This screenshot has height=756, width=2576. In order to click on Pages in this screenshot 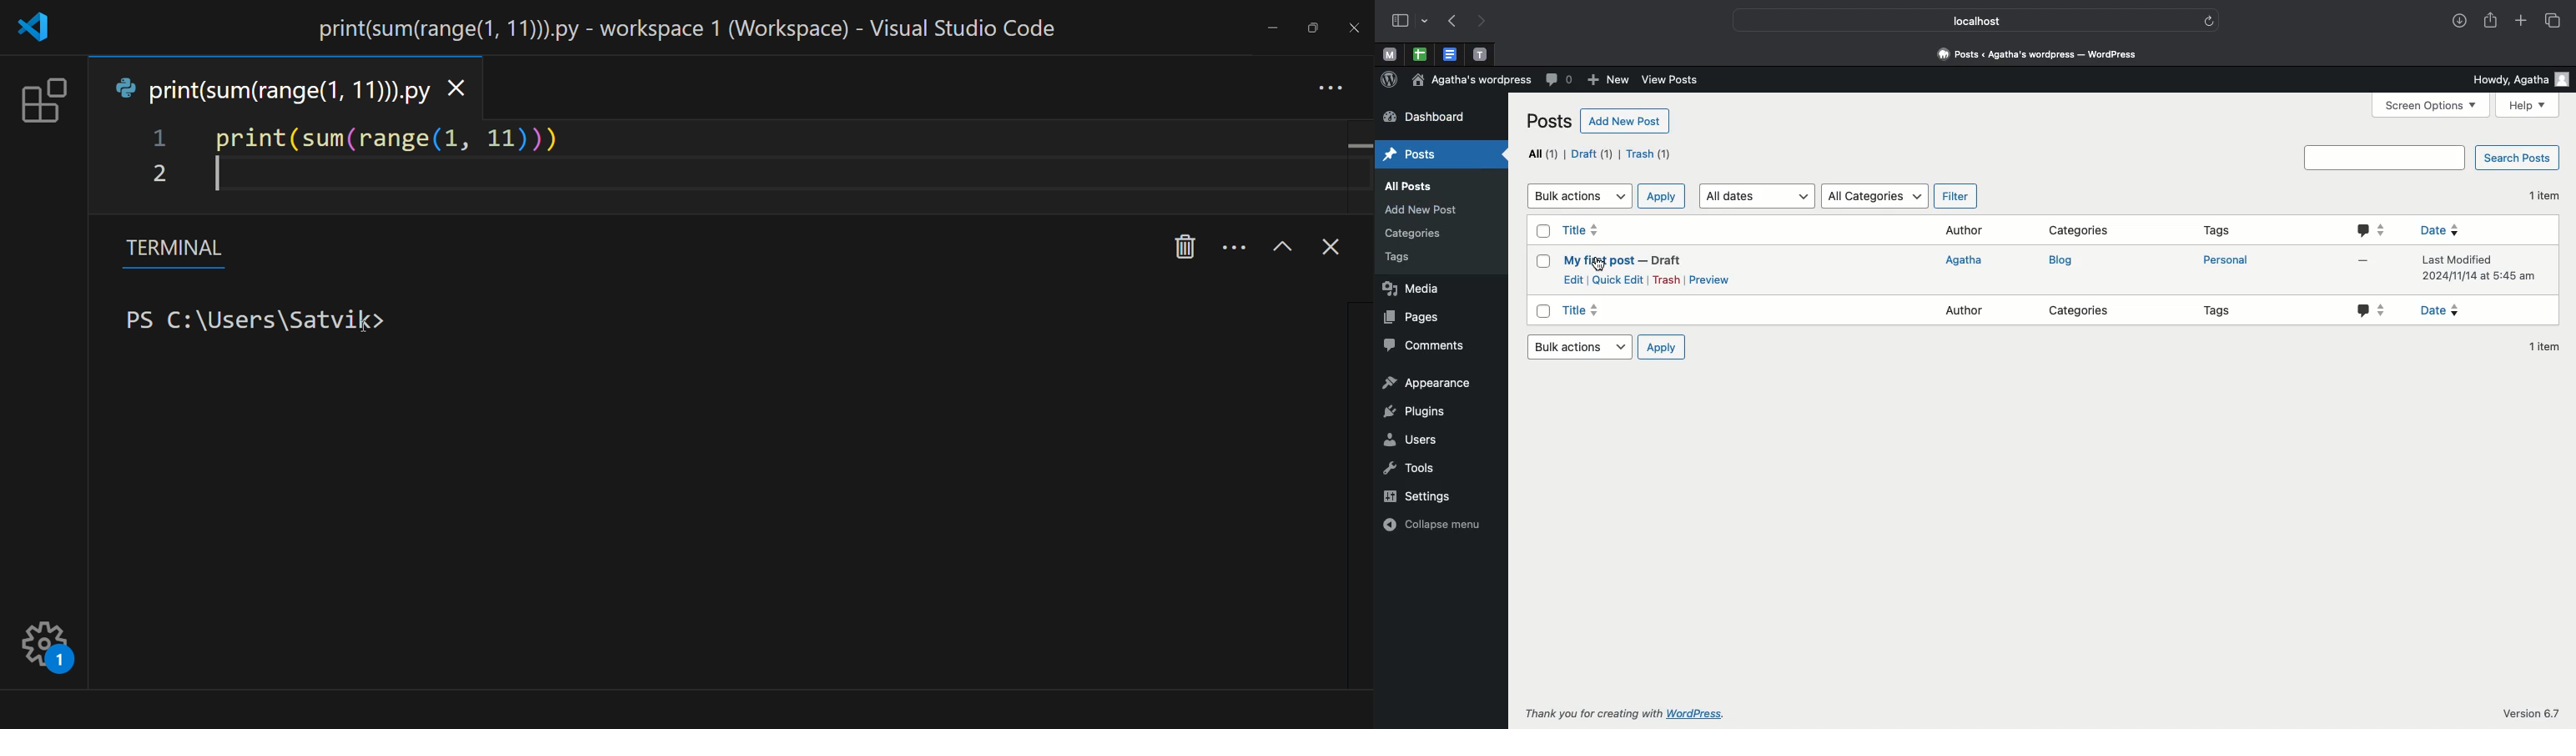, I will do `click(1414, 318)`.